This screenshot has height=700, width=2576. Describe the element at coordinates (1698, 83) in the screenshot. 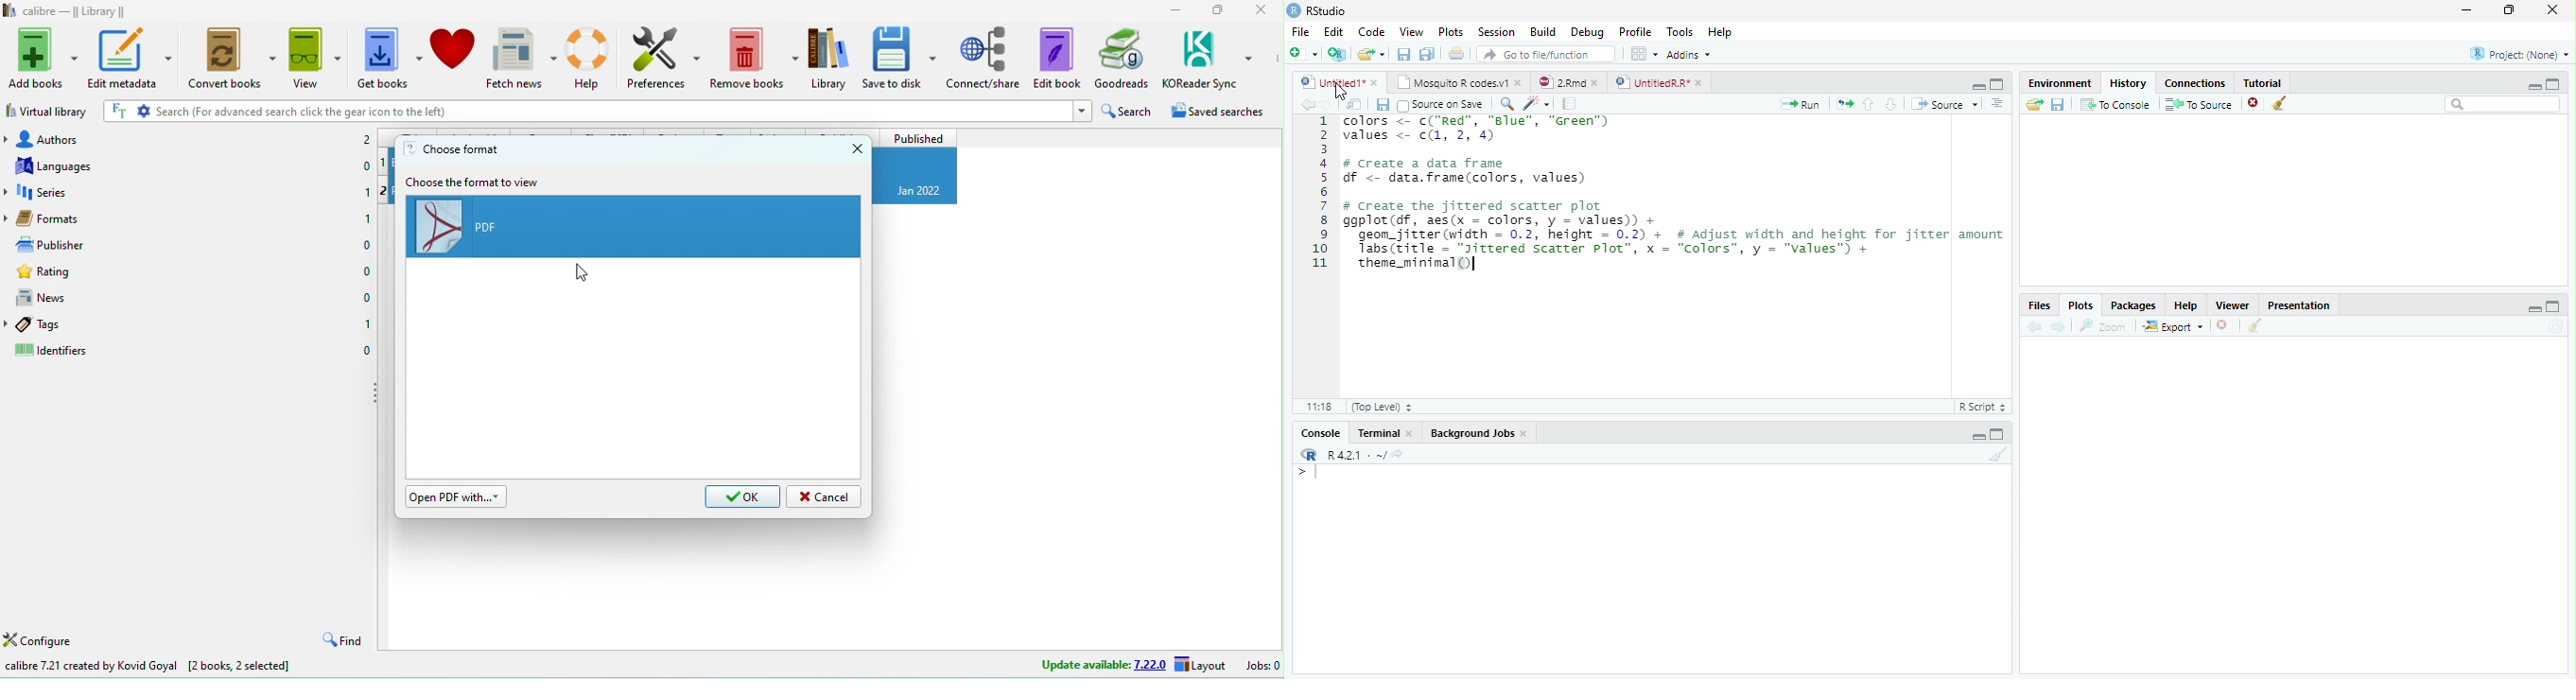

I see `close` at that location.